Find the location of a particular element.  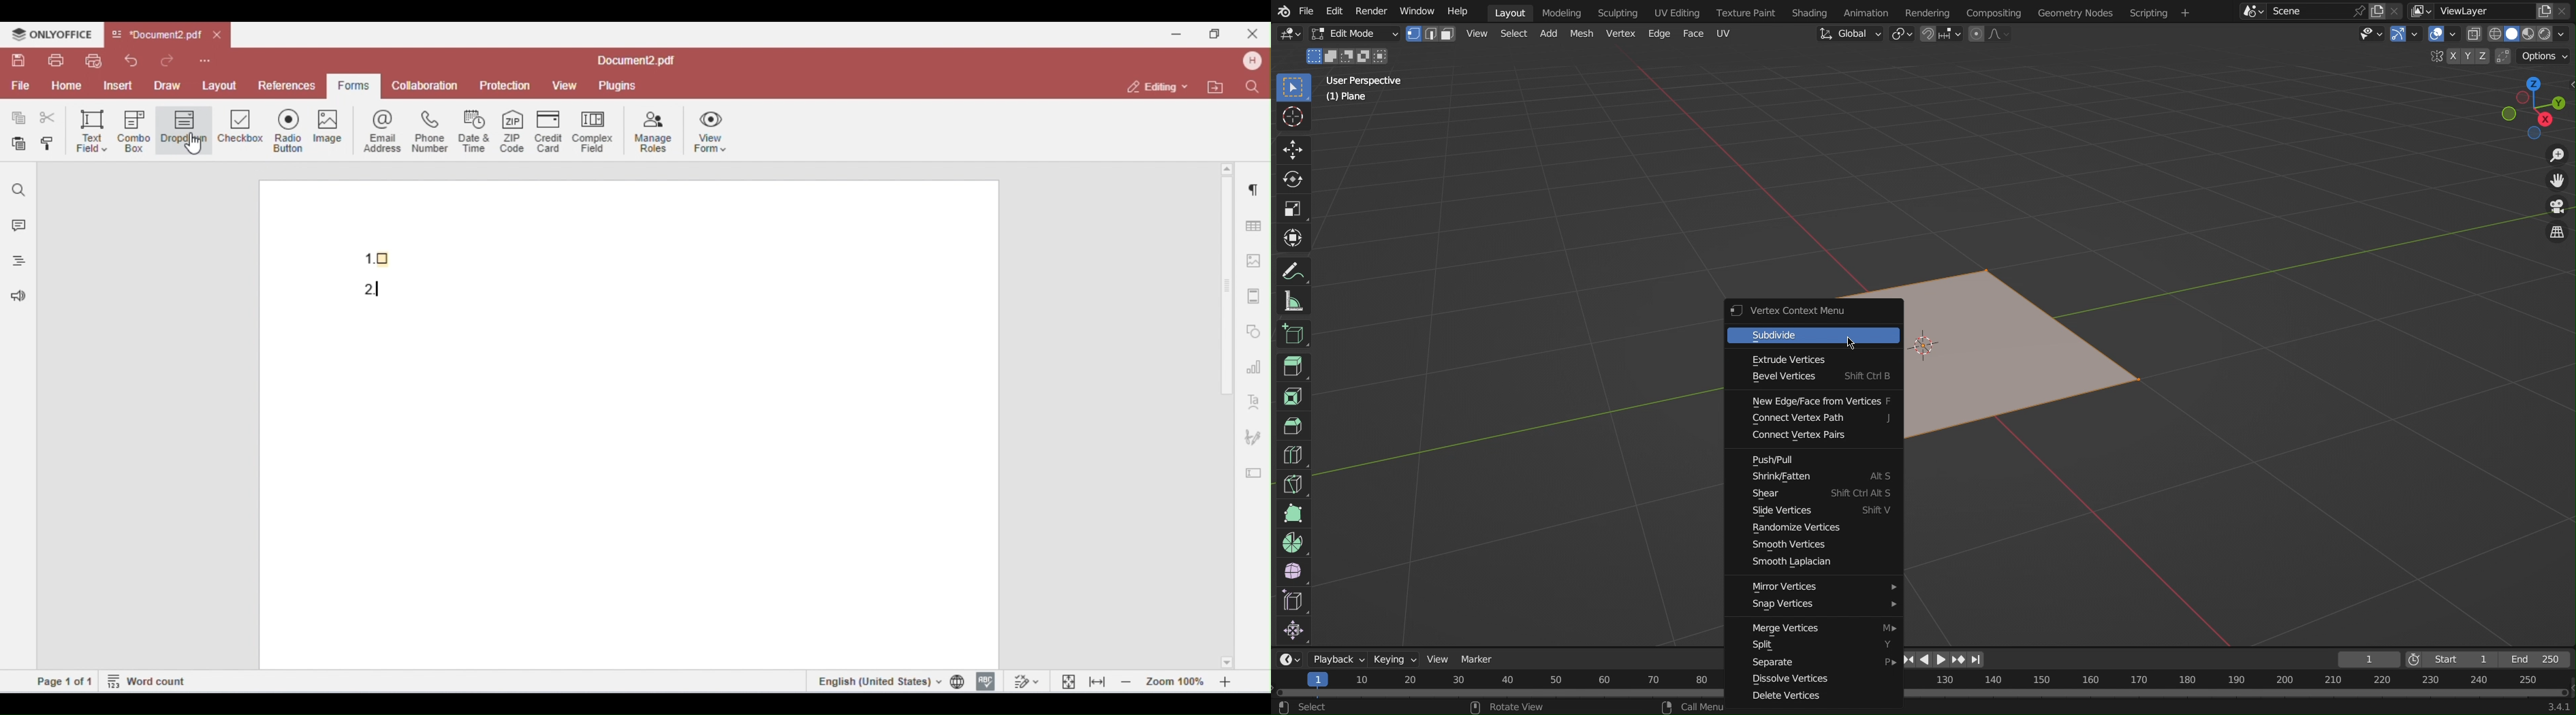

Bevel Vertices is located at coordinates (1816, 377).